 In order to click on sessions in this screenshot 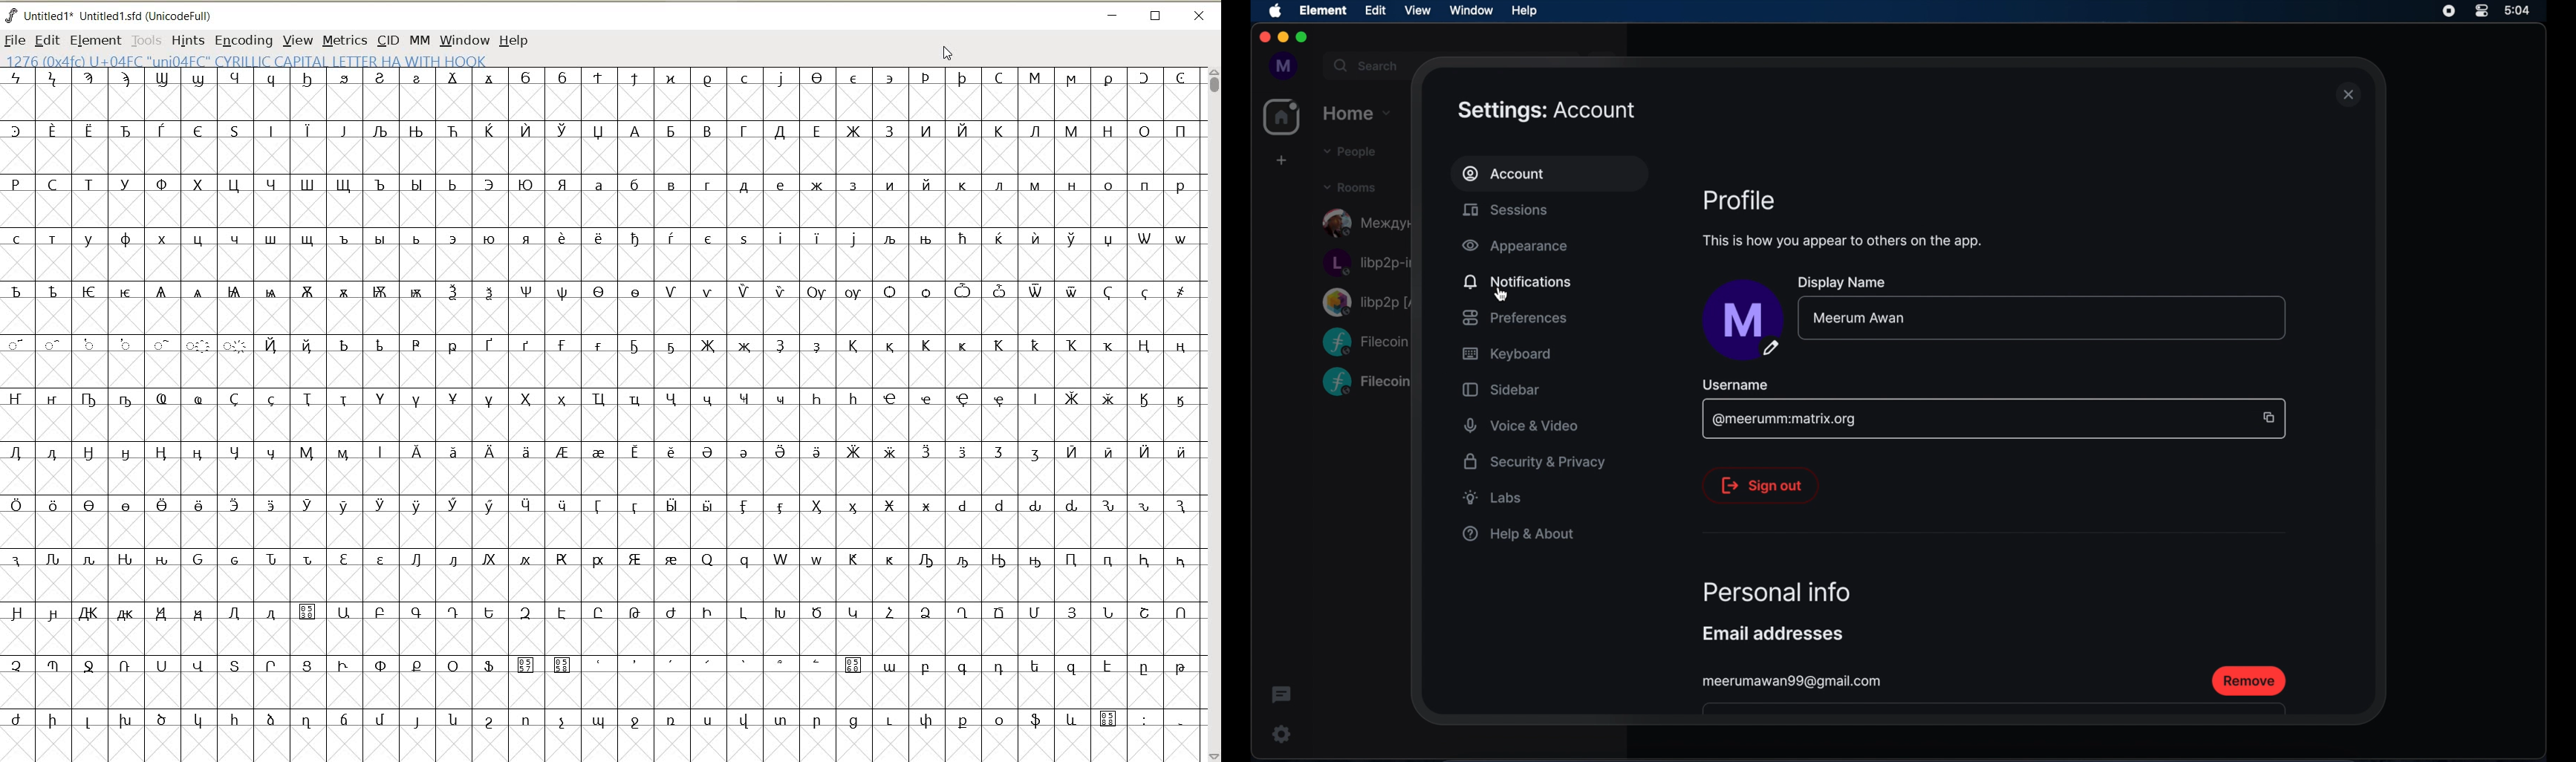, I will do `click(1505, 210)`.